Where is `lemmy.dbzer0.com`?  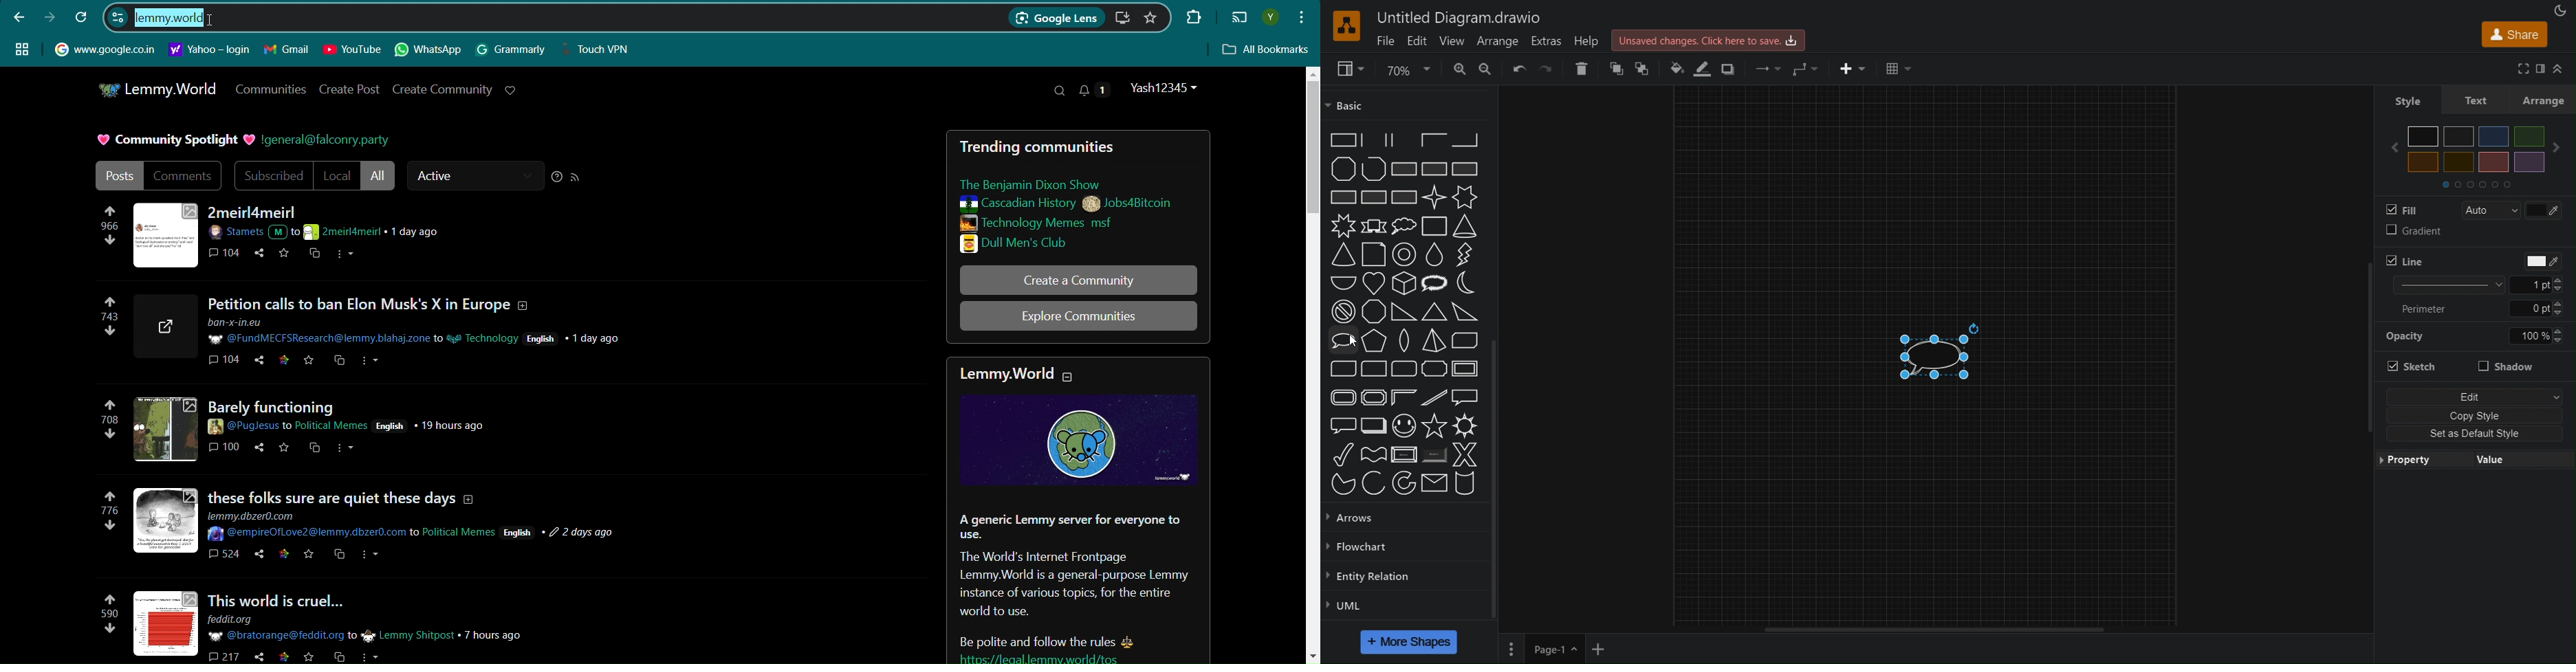 lemmy.dbzer0.com is located at coordinates (257, 515).